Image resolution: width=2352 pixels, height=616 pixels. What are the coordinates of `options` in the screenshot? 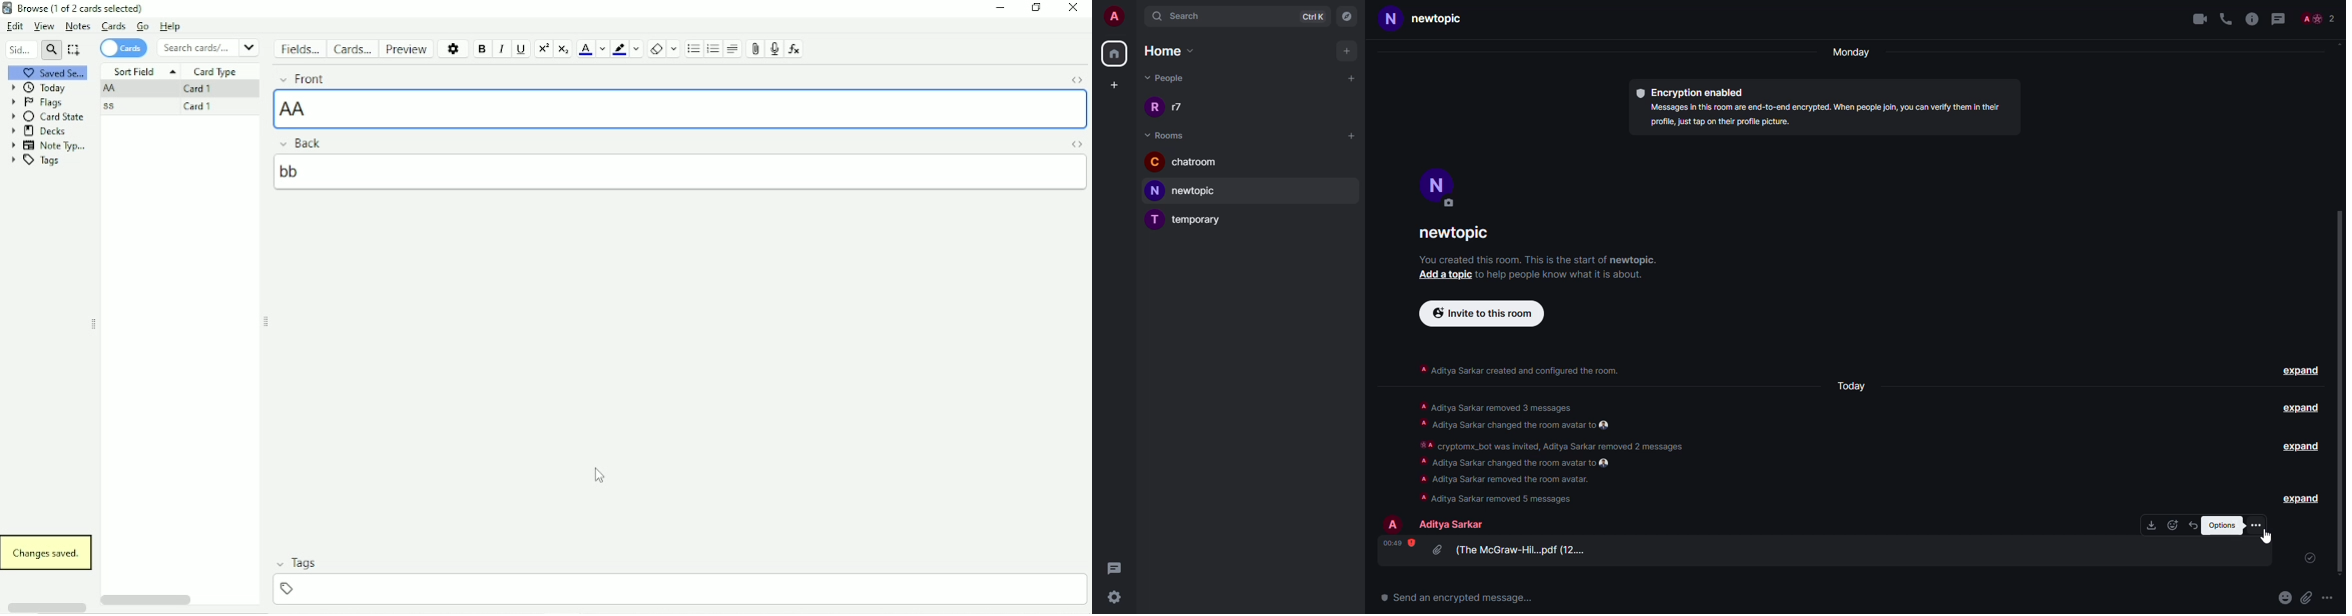 It's located at (2221, 524).